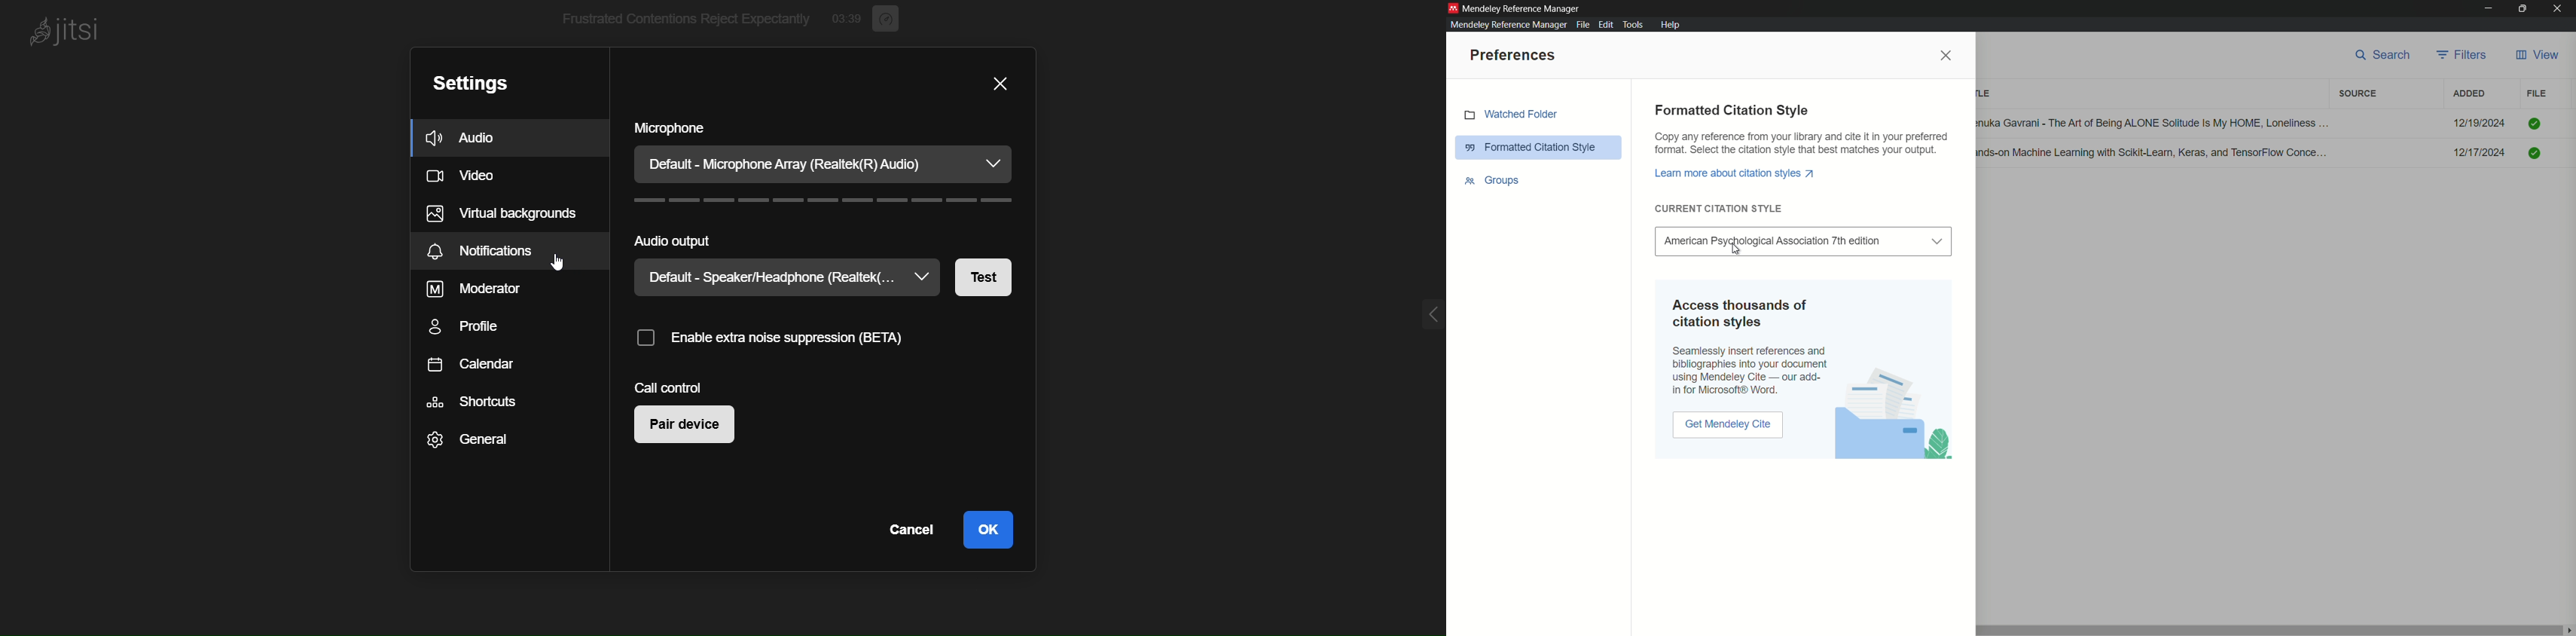 The image size is (2576, 644). Describe the element at coordinates (2464, 56) in the screenshot. I see `filters` at that location.